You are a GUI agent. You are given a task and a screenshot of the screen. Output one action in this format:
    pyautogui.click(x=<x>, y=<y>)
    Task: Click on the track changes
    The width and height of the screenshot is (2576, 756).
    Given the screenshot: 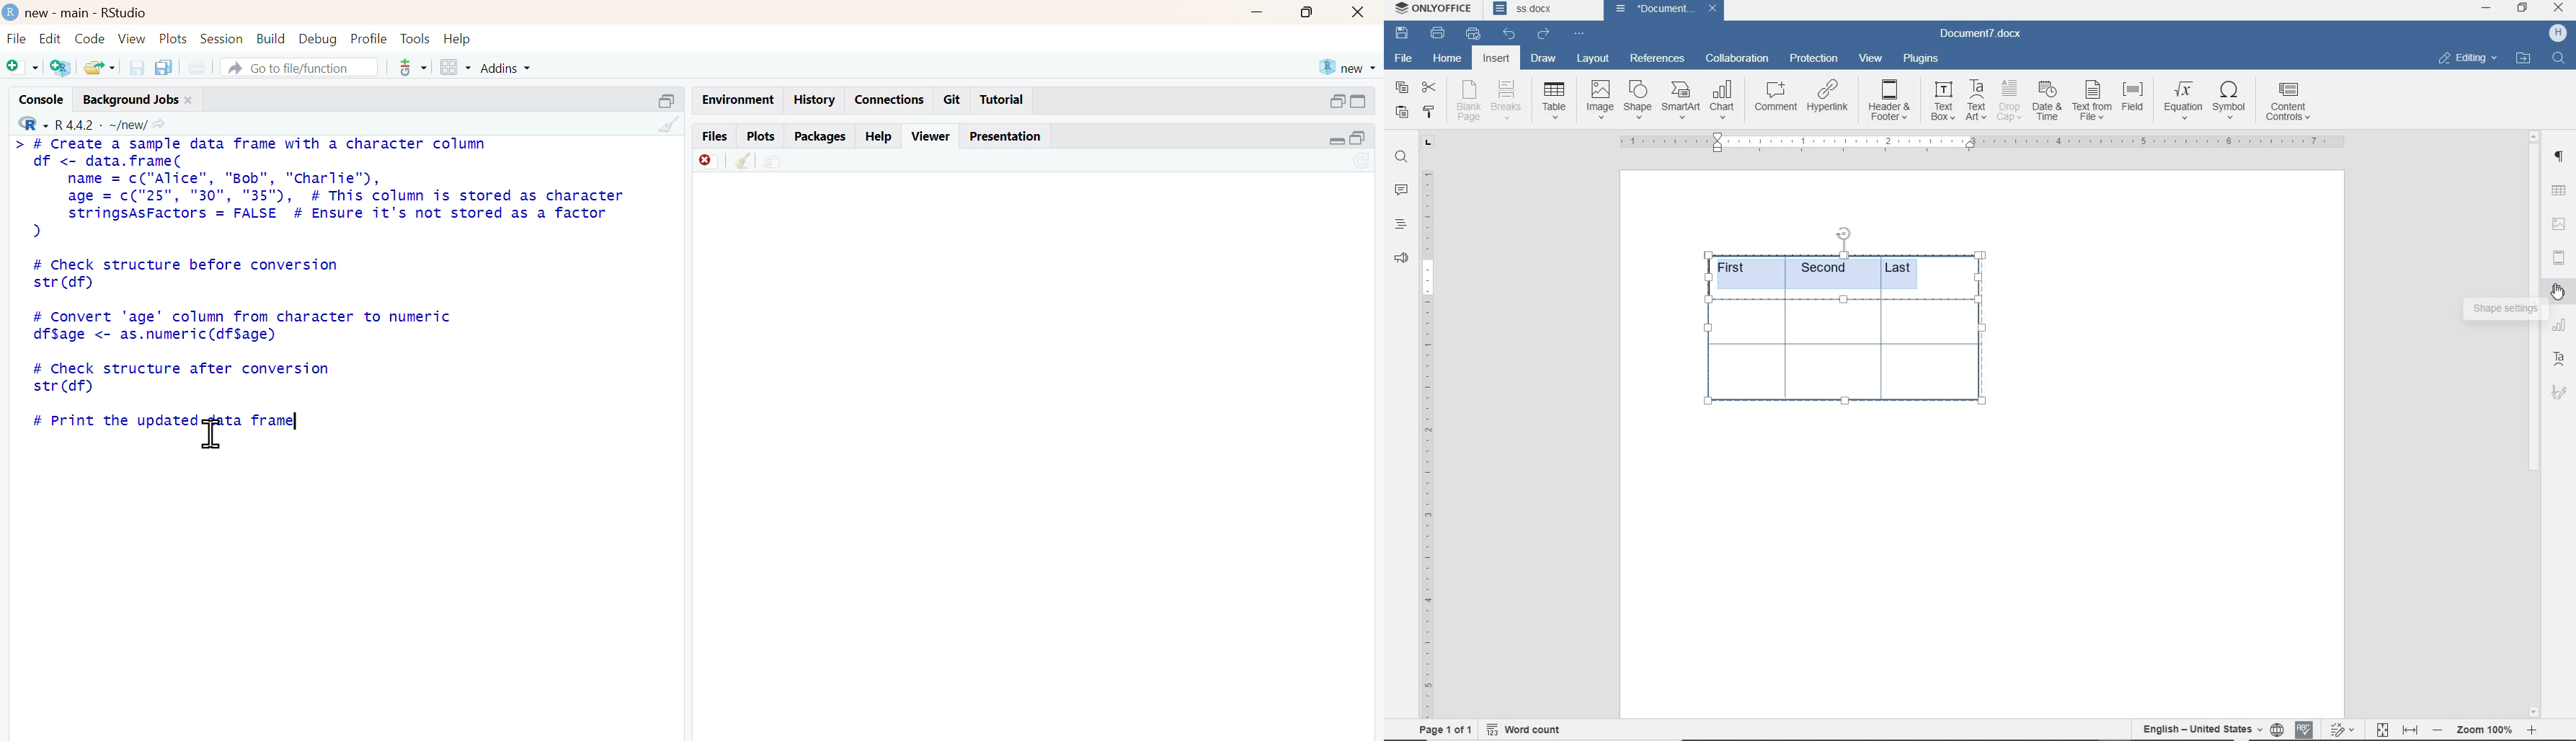 What is the action you would take?
    pyautogui.click(x=2344, y=728)
    